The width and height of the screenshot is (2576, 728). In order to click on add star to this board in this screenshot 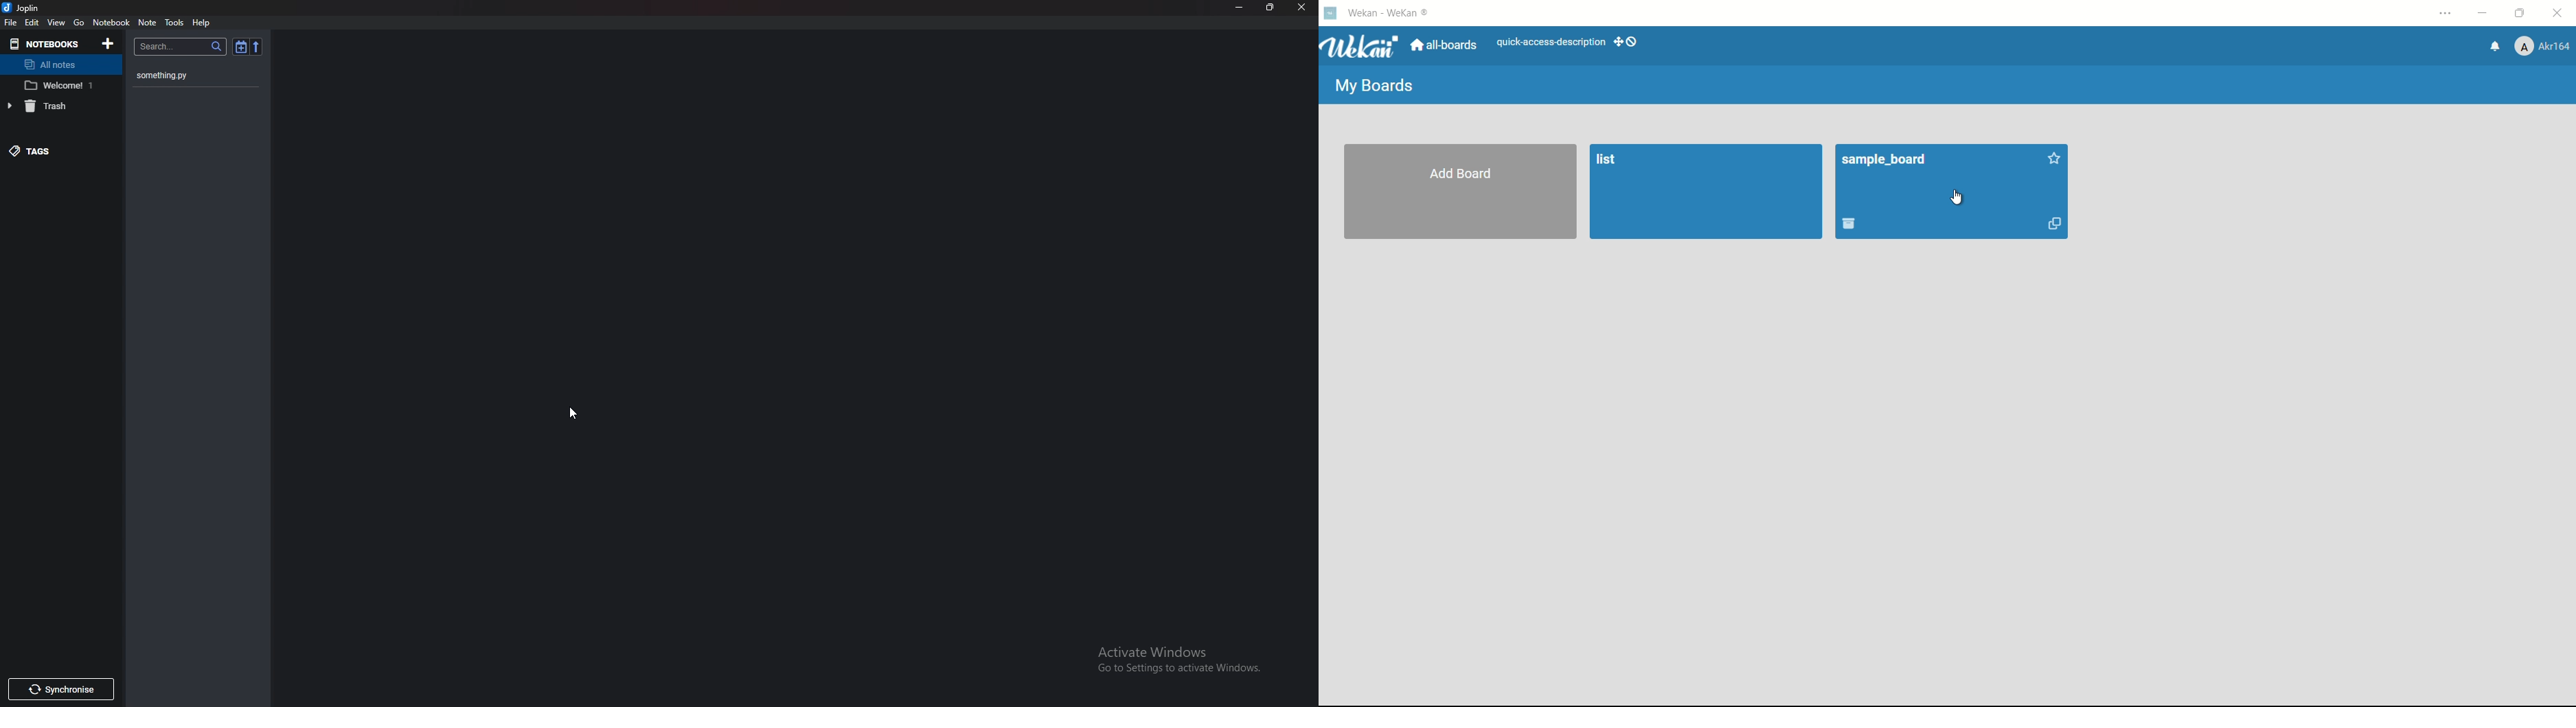, I will do `click(2055, 160)`.